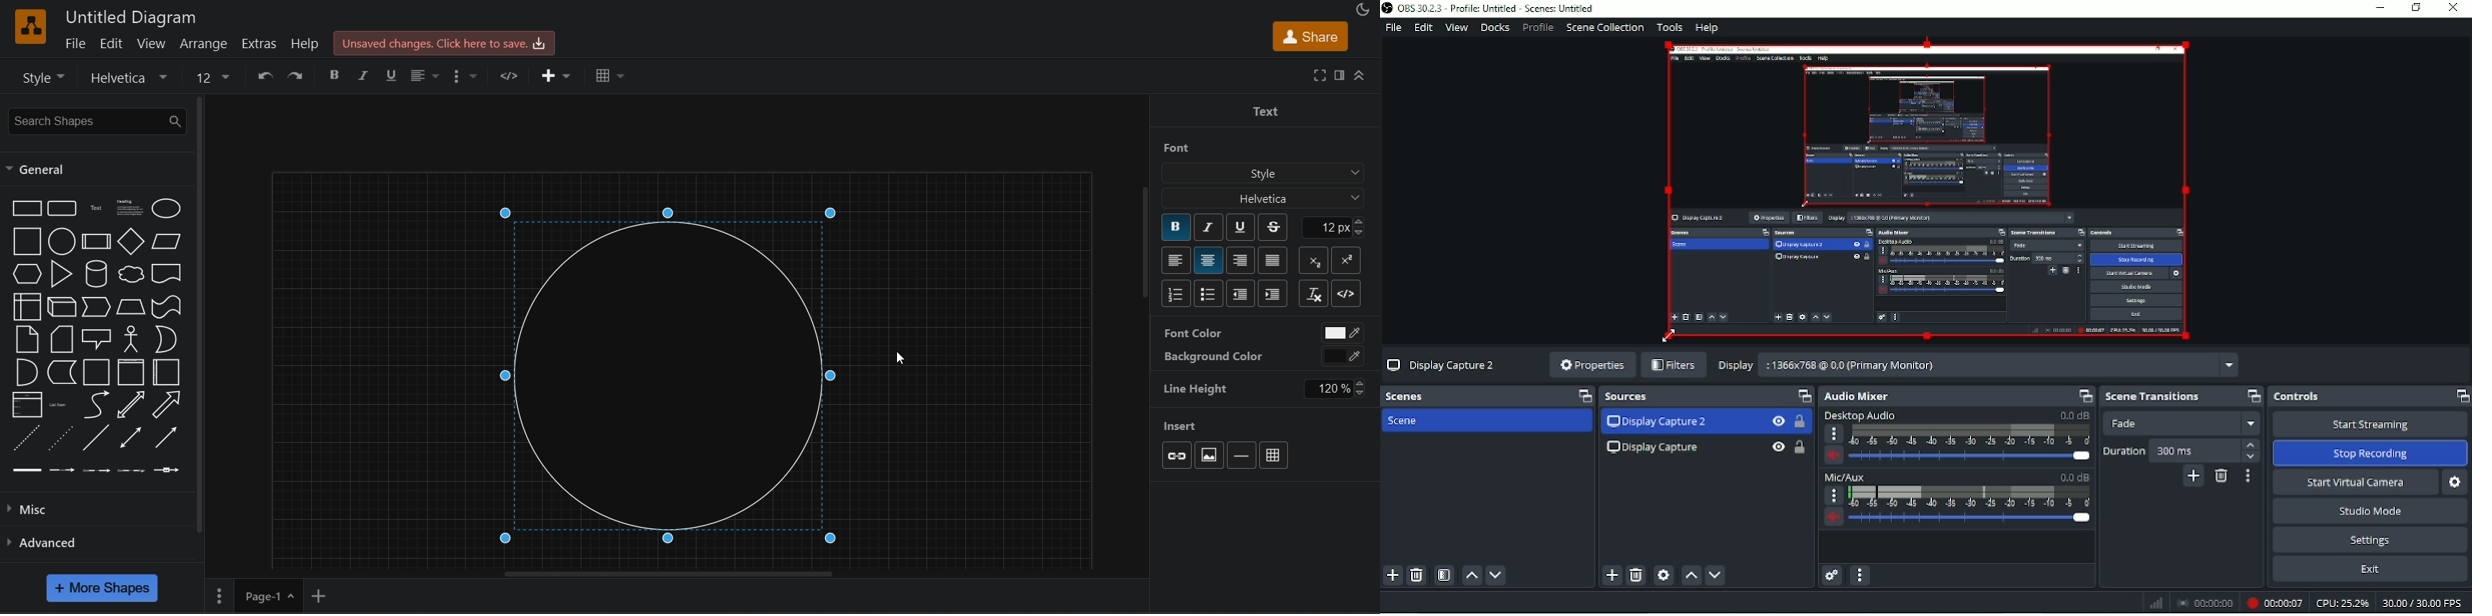 This screenshot has width=2492, height=616. I want to click on callout, so click(98, 341).